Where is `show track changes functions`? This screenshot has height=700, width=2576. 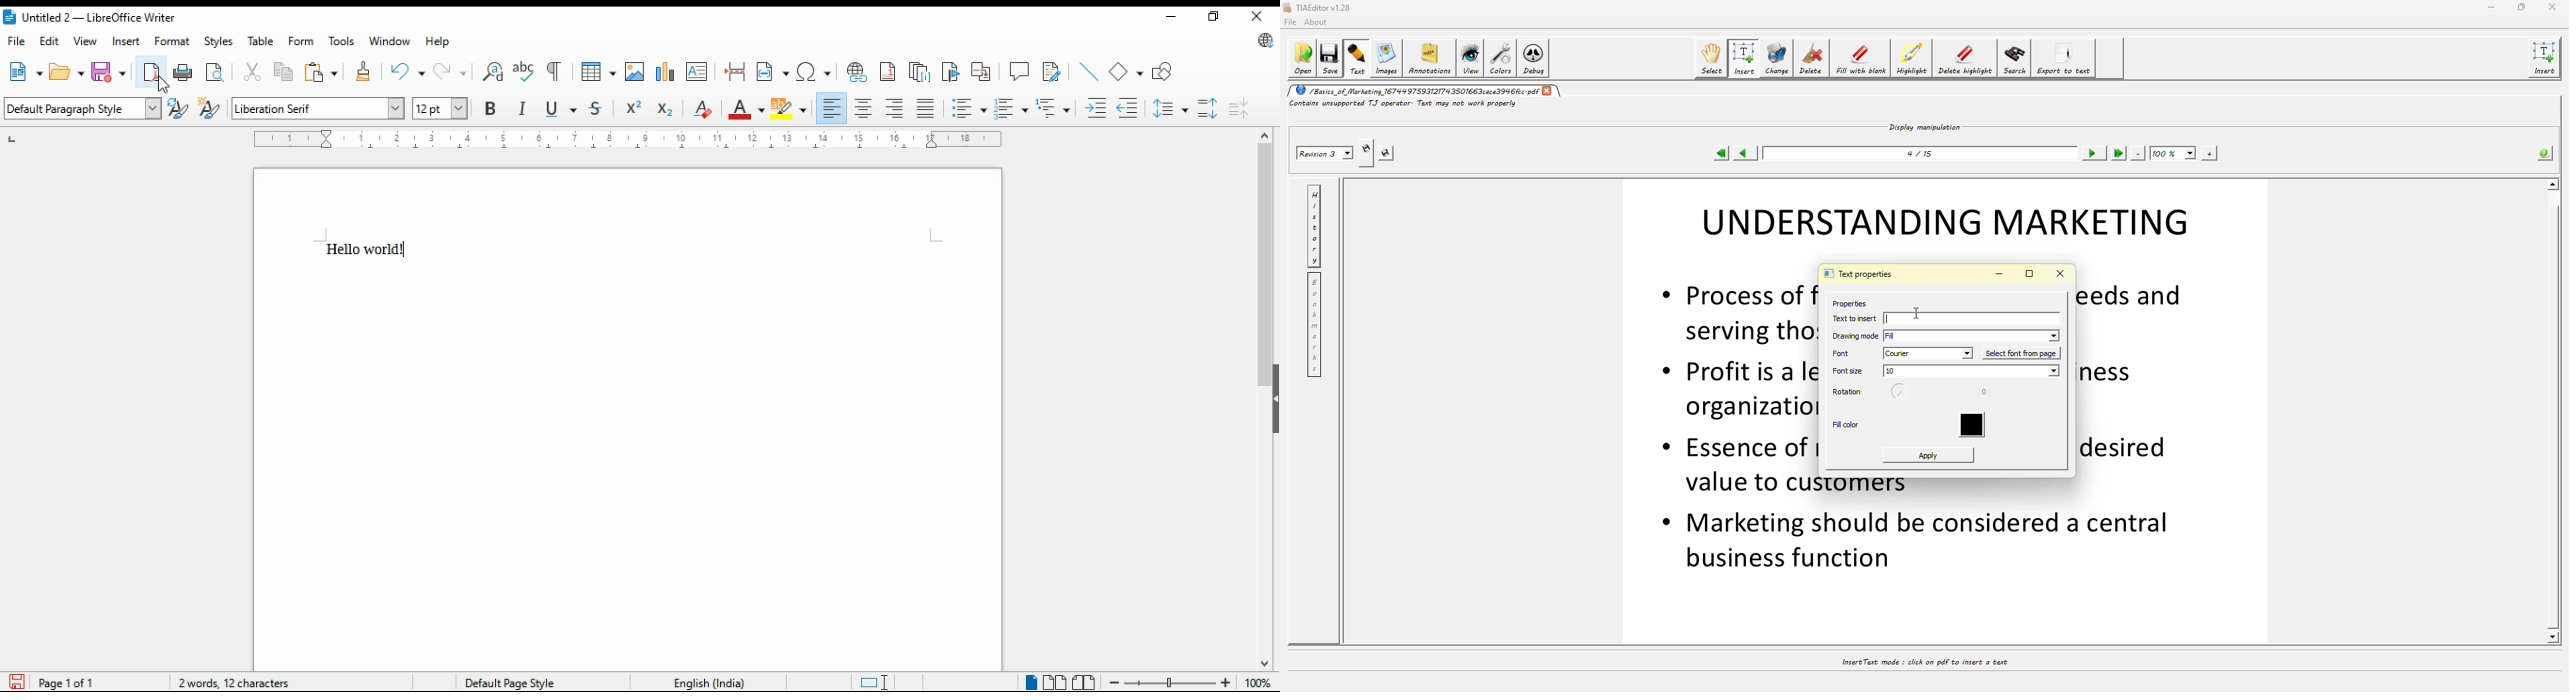
show track changes functions is located at coordinates (1052, 70).